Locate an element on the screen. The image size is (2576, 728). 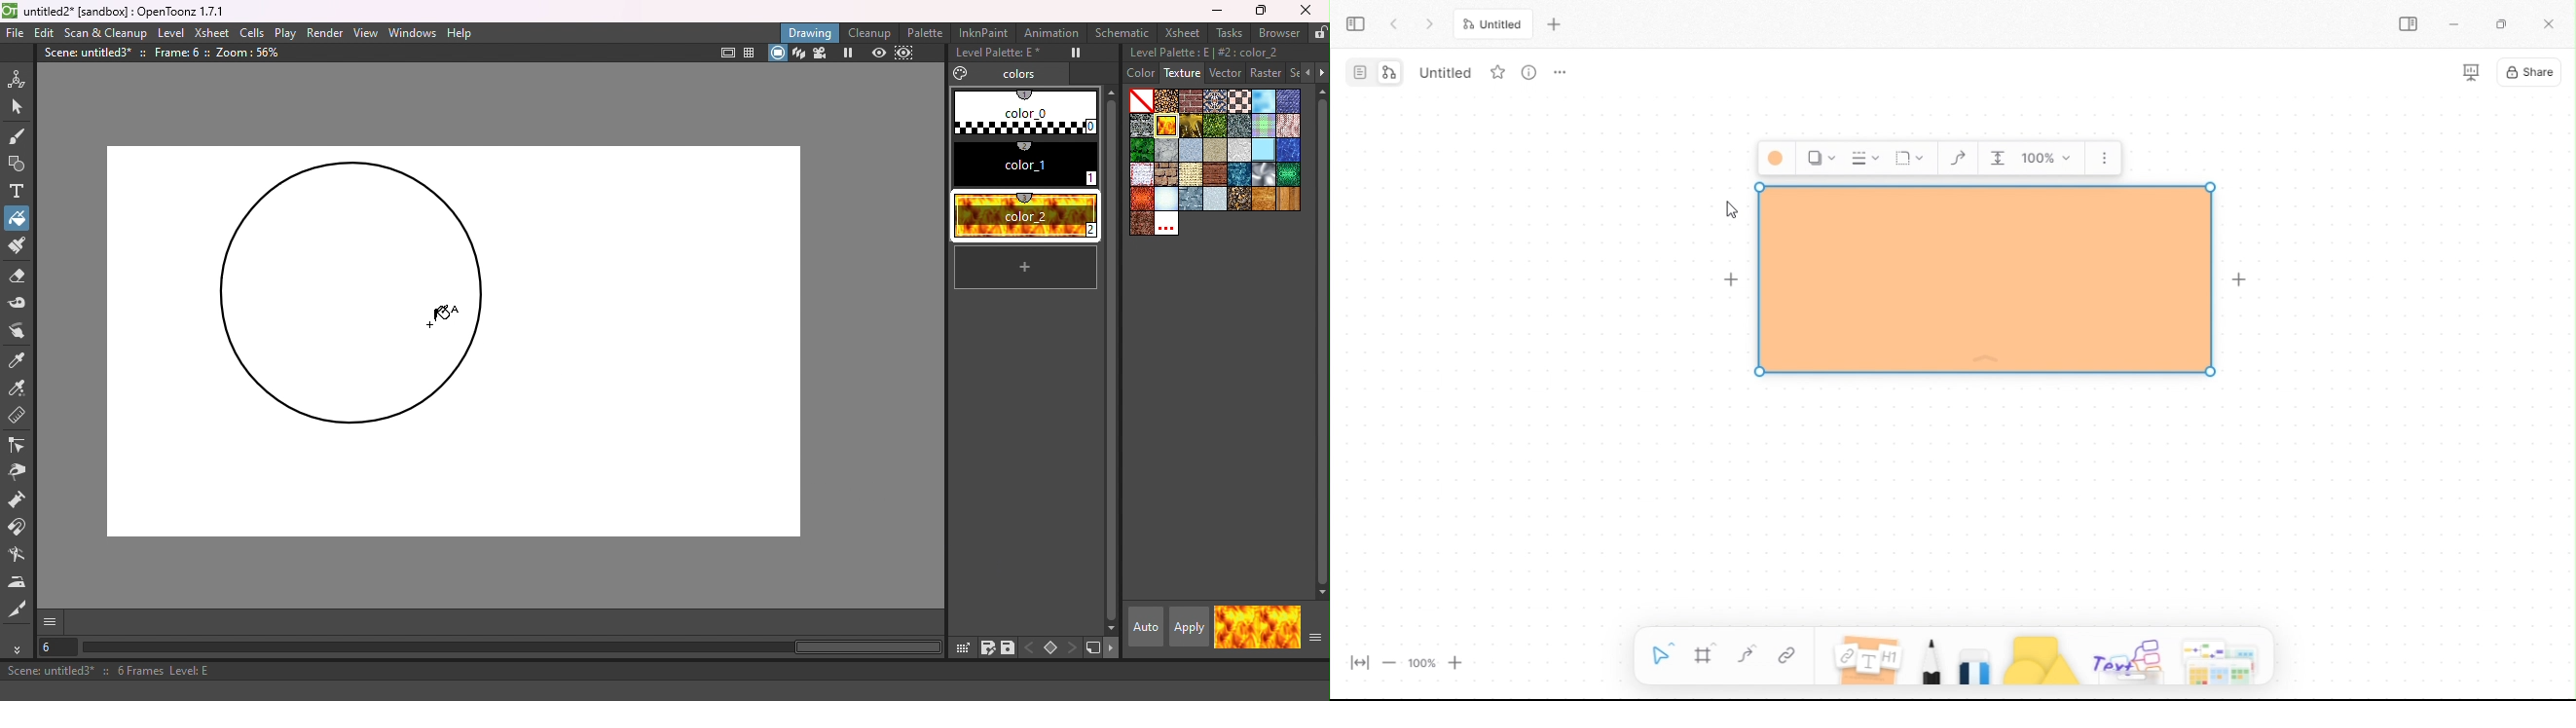
restore is located at coordinates (2507, 24).